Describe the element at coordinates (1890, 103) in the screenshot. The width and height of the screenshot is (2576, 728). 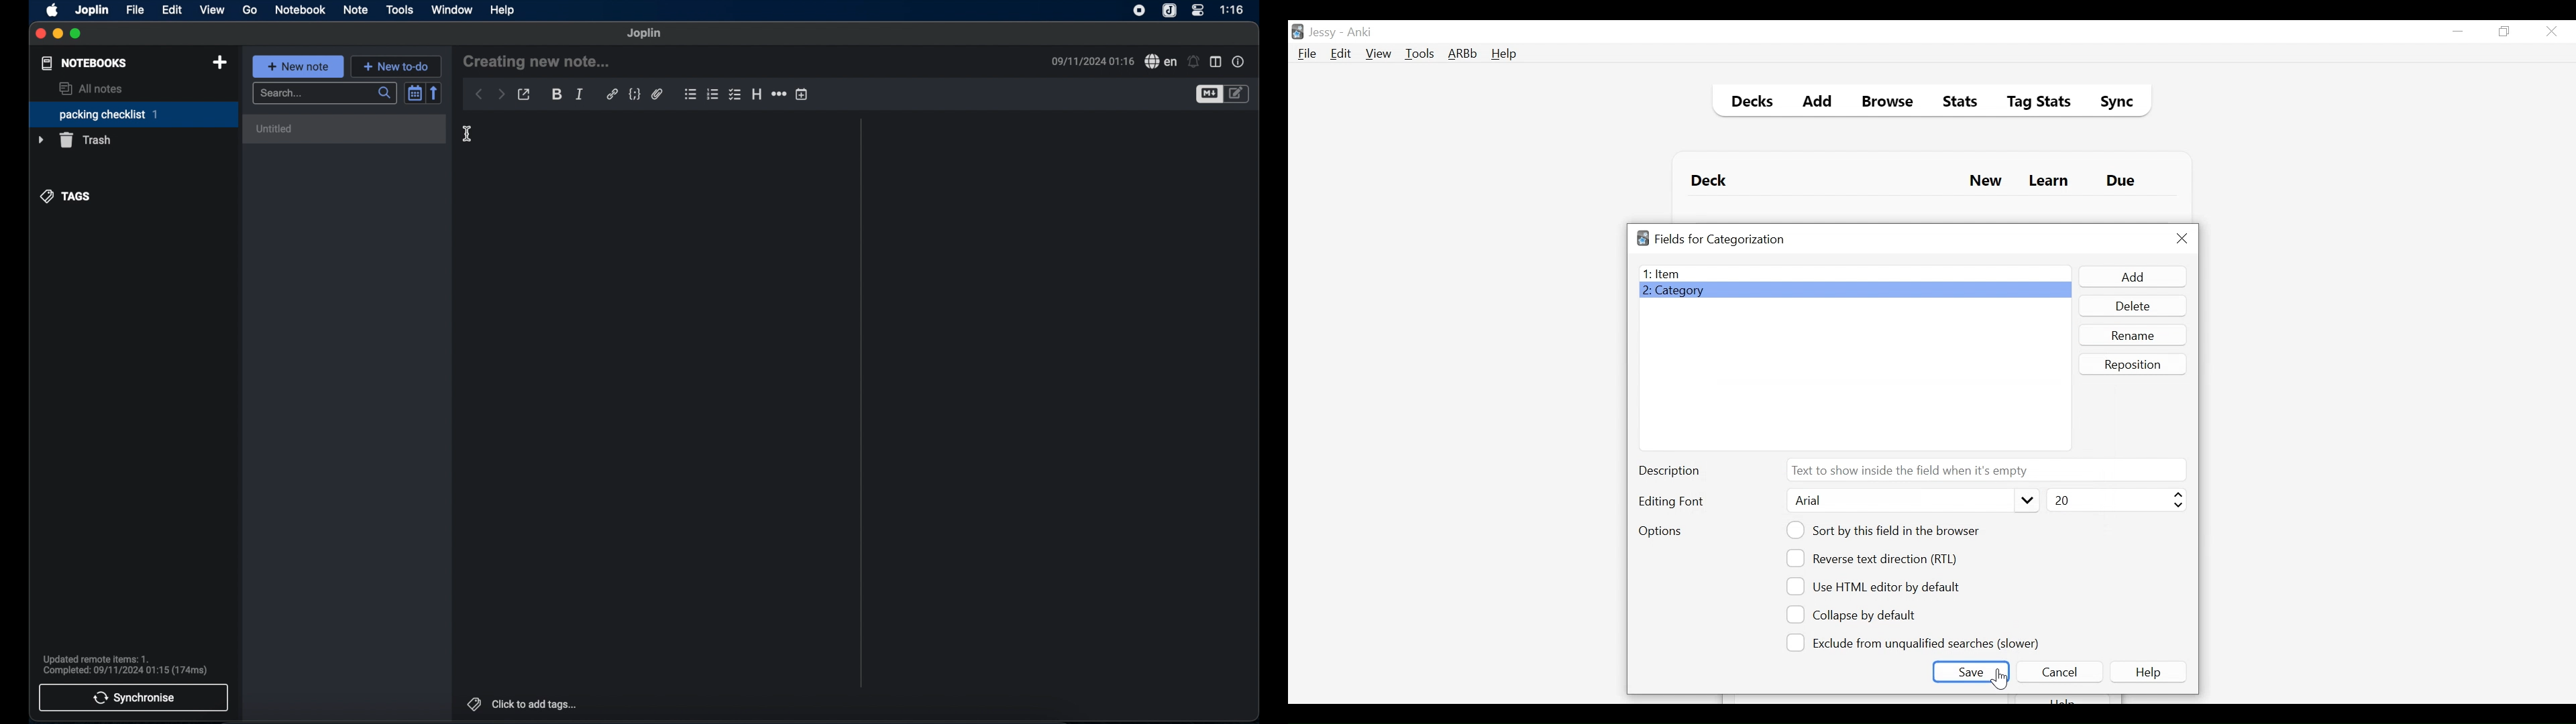
I see `Browse` at that location.